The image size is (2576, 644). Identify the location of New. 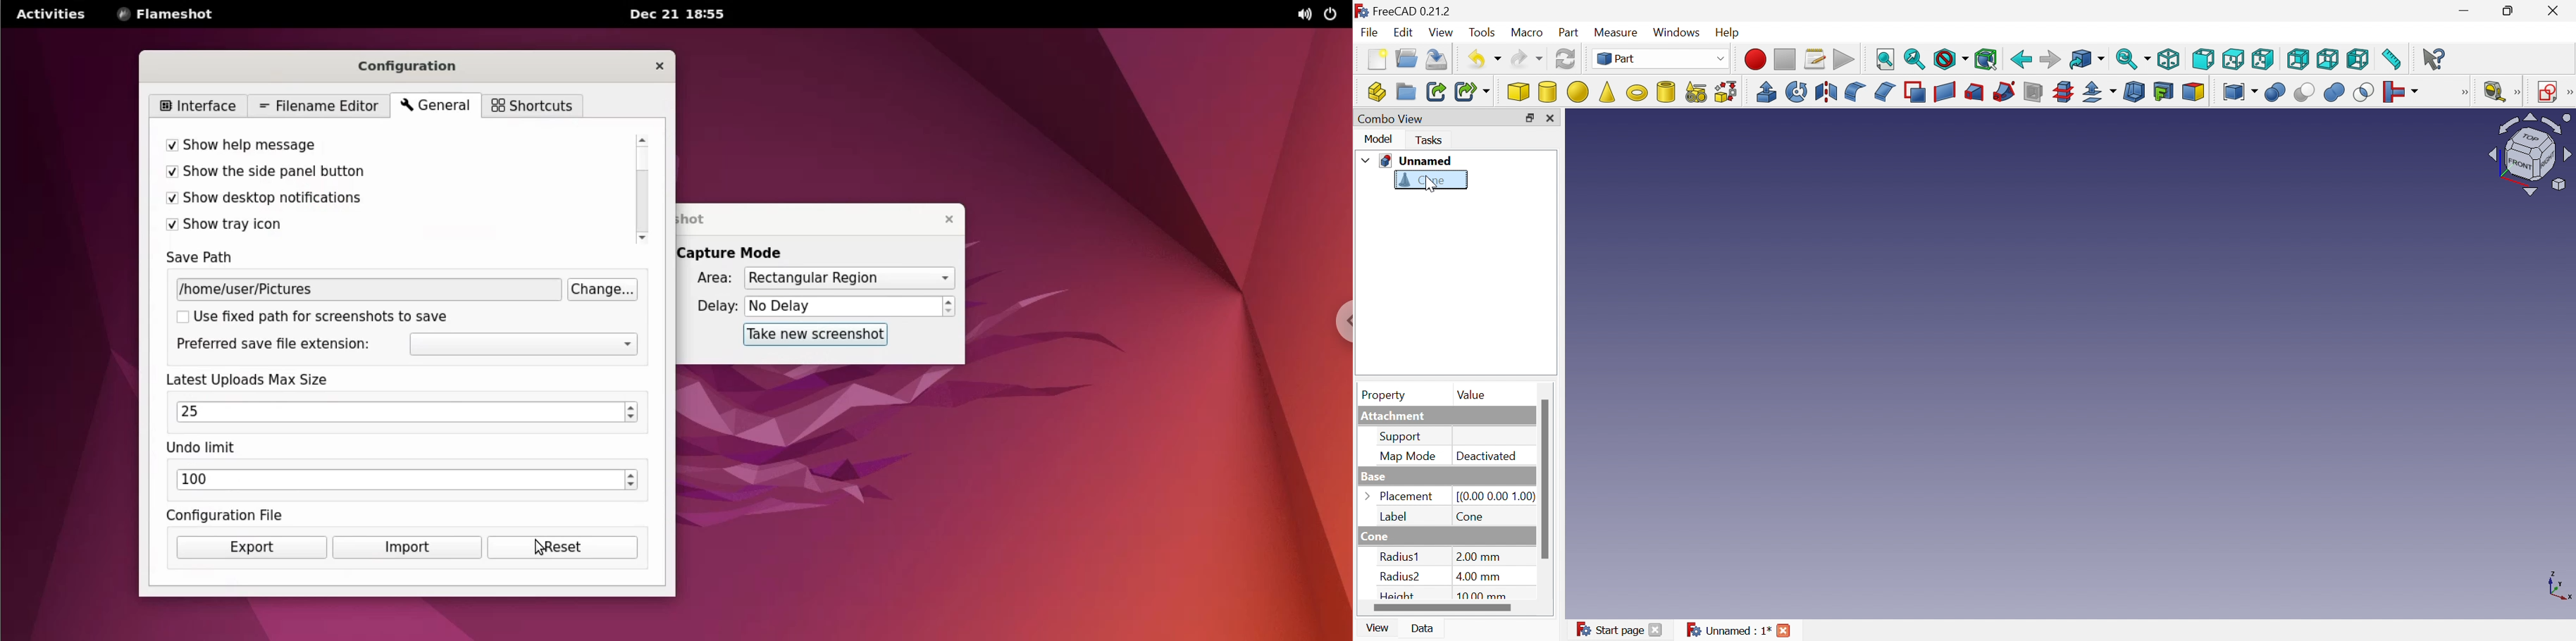
(1374, 59).